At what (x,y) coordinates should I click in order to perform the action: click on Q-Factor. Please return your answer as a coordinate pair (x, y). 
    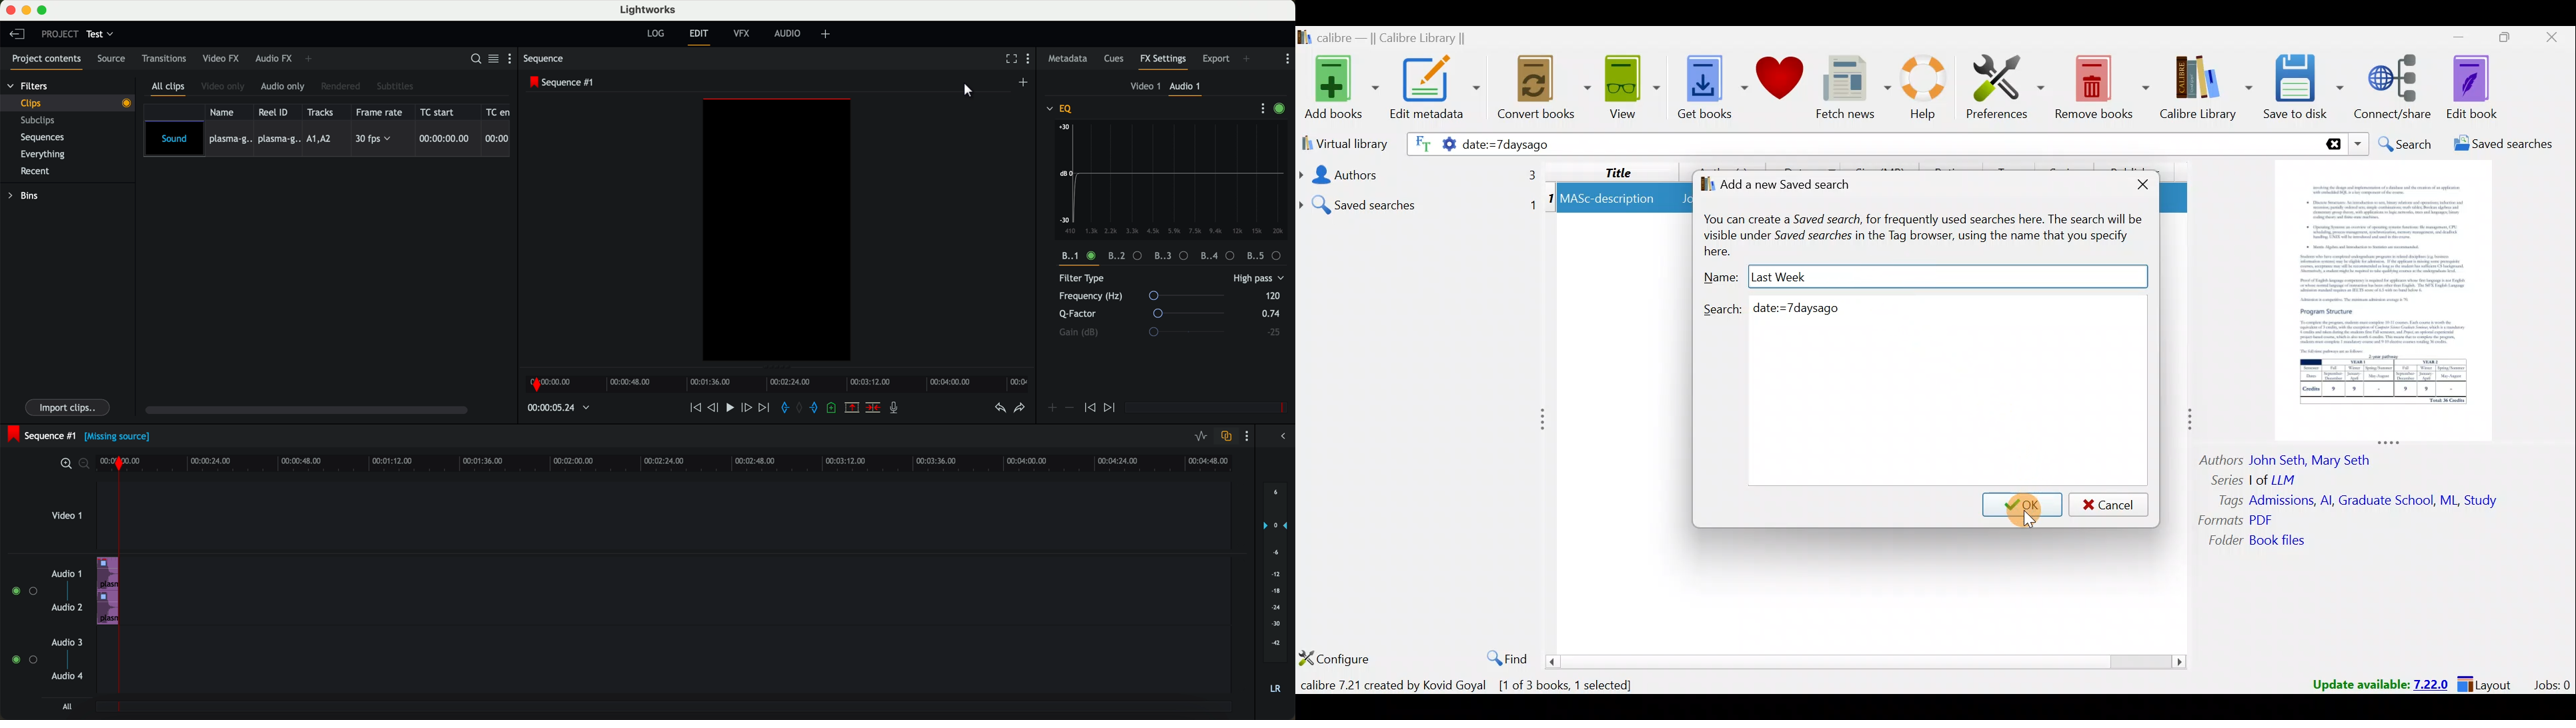
    Looking at the image, I should click on (1145, 314).